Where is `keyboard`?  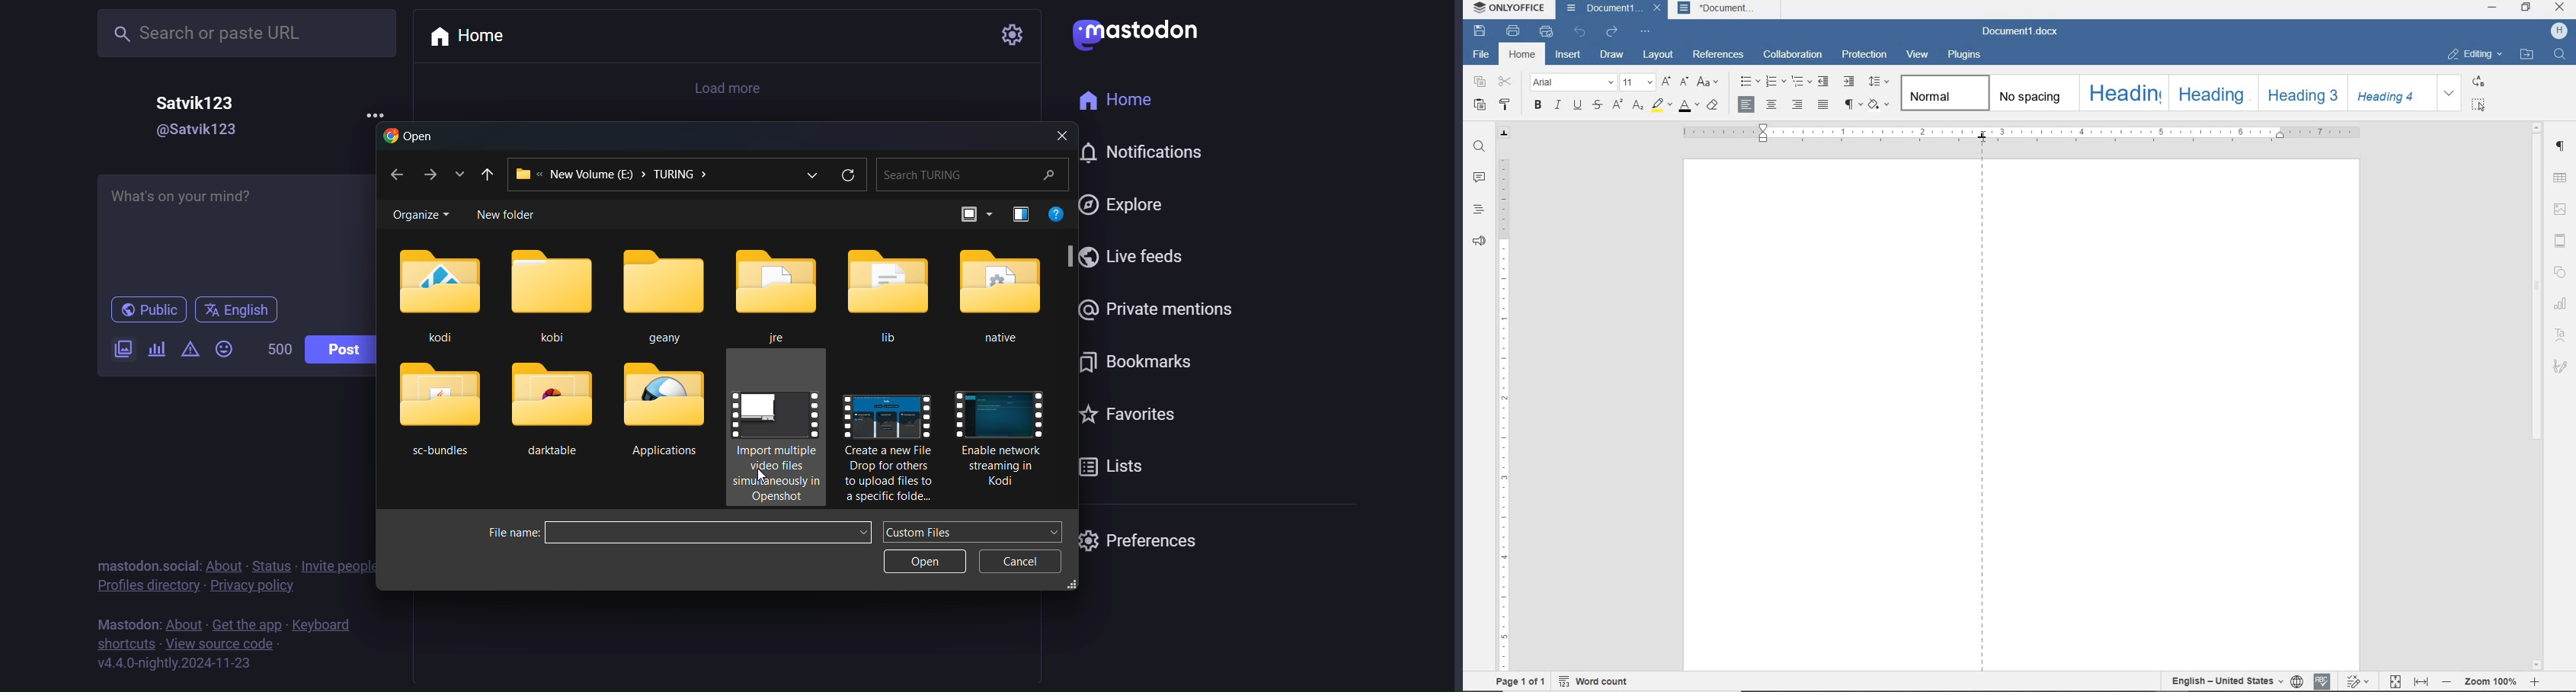 keyboard is located at coordinates (321, 625).